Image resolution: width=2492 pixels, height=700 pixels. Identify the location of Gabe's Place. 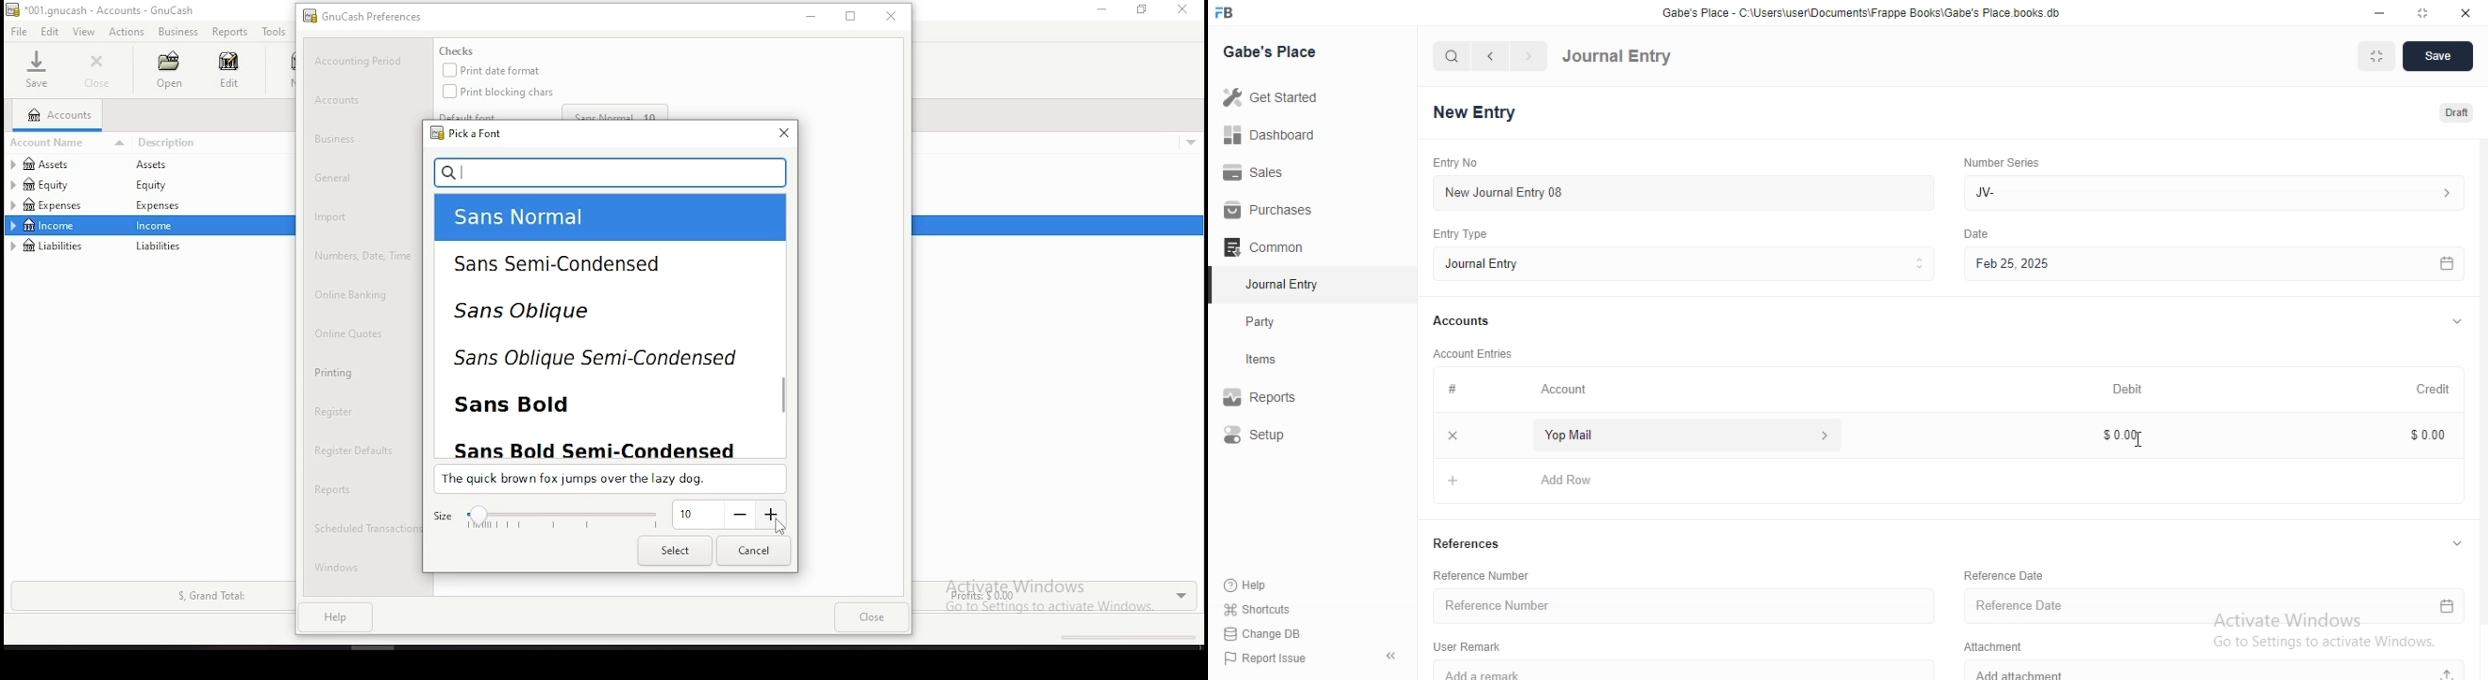
(1269, 52).